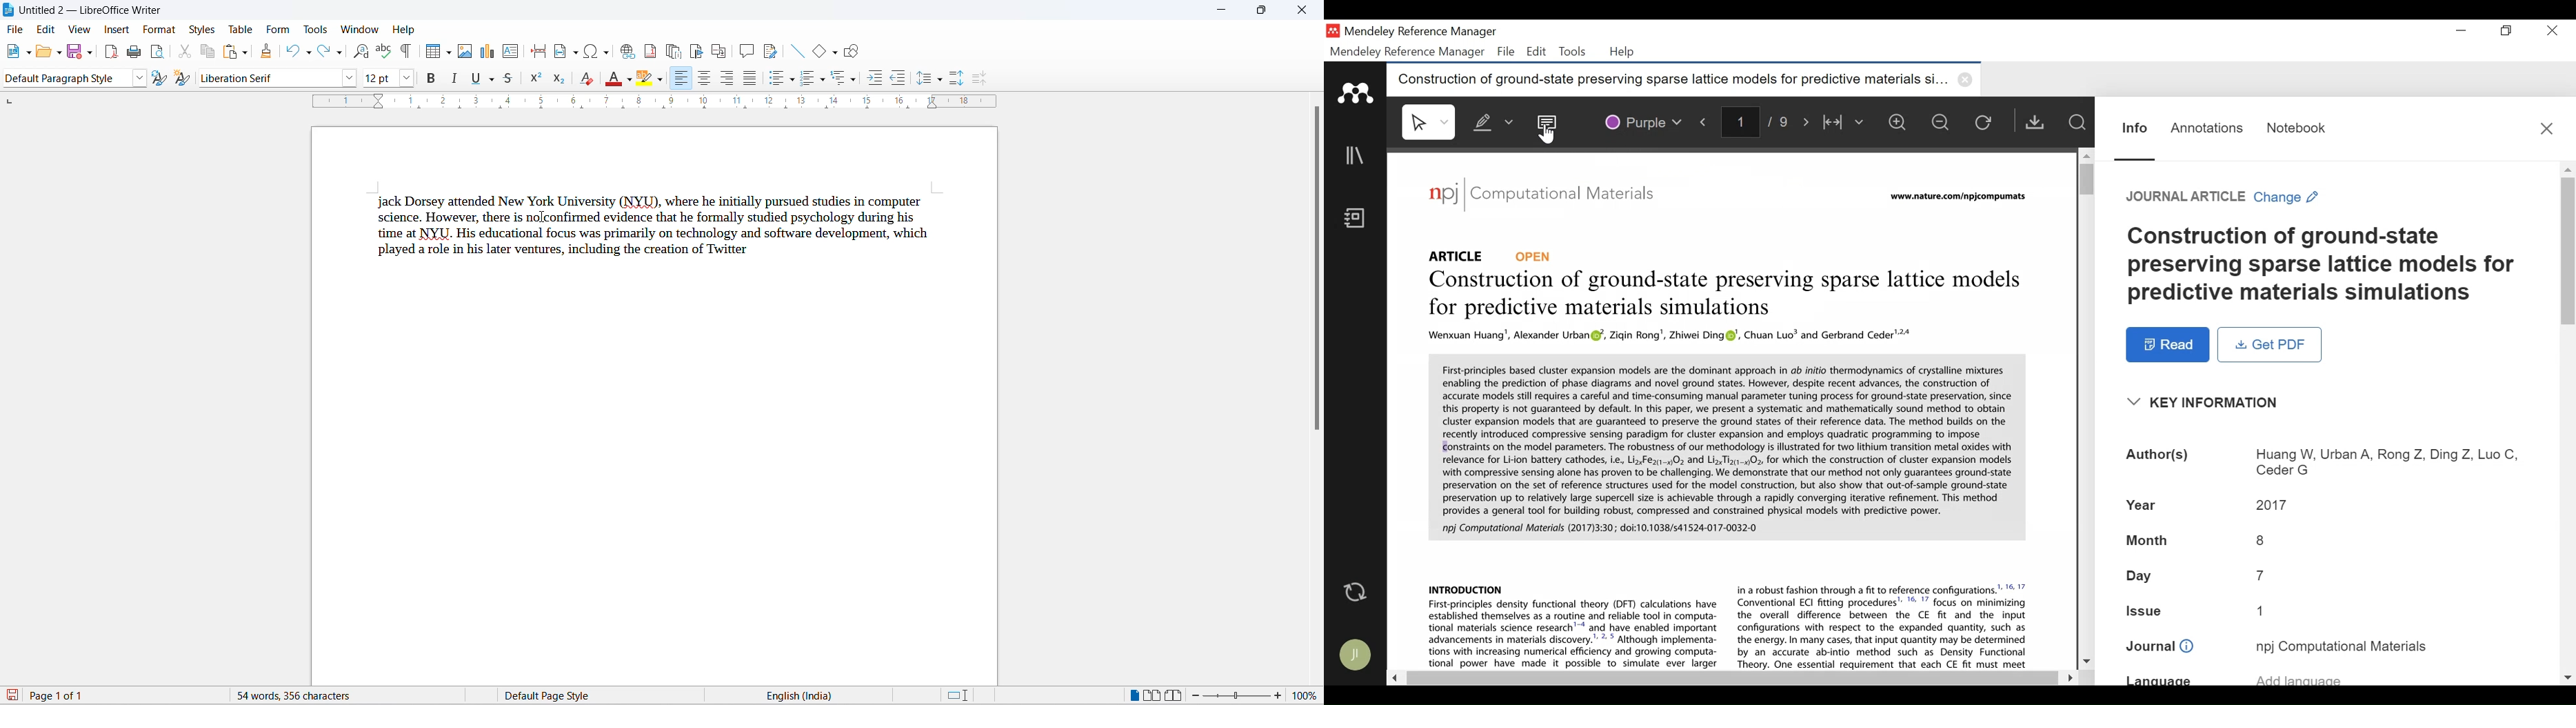 The width and height of the screenshot is (2576, 728). I want to click on increase paragraph spacing, so click(956, 78).